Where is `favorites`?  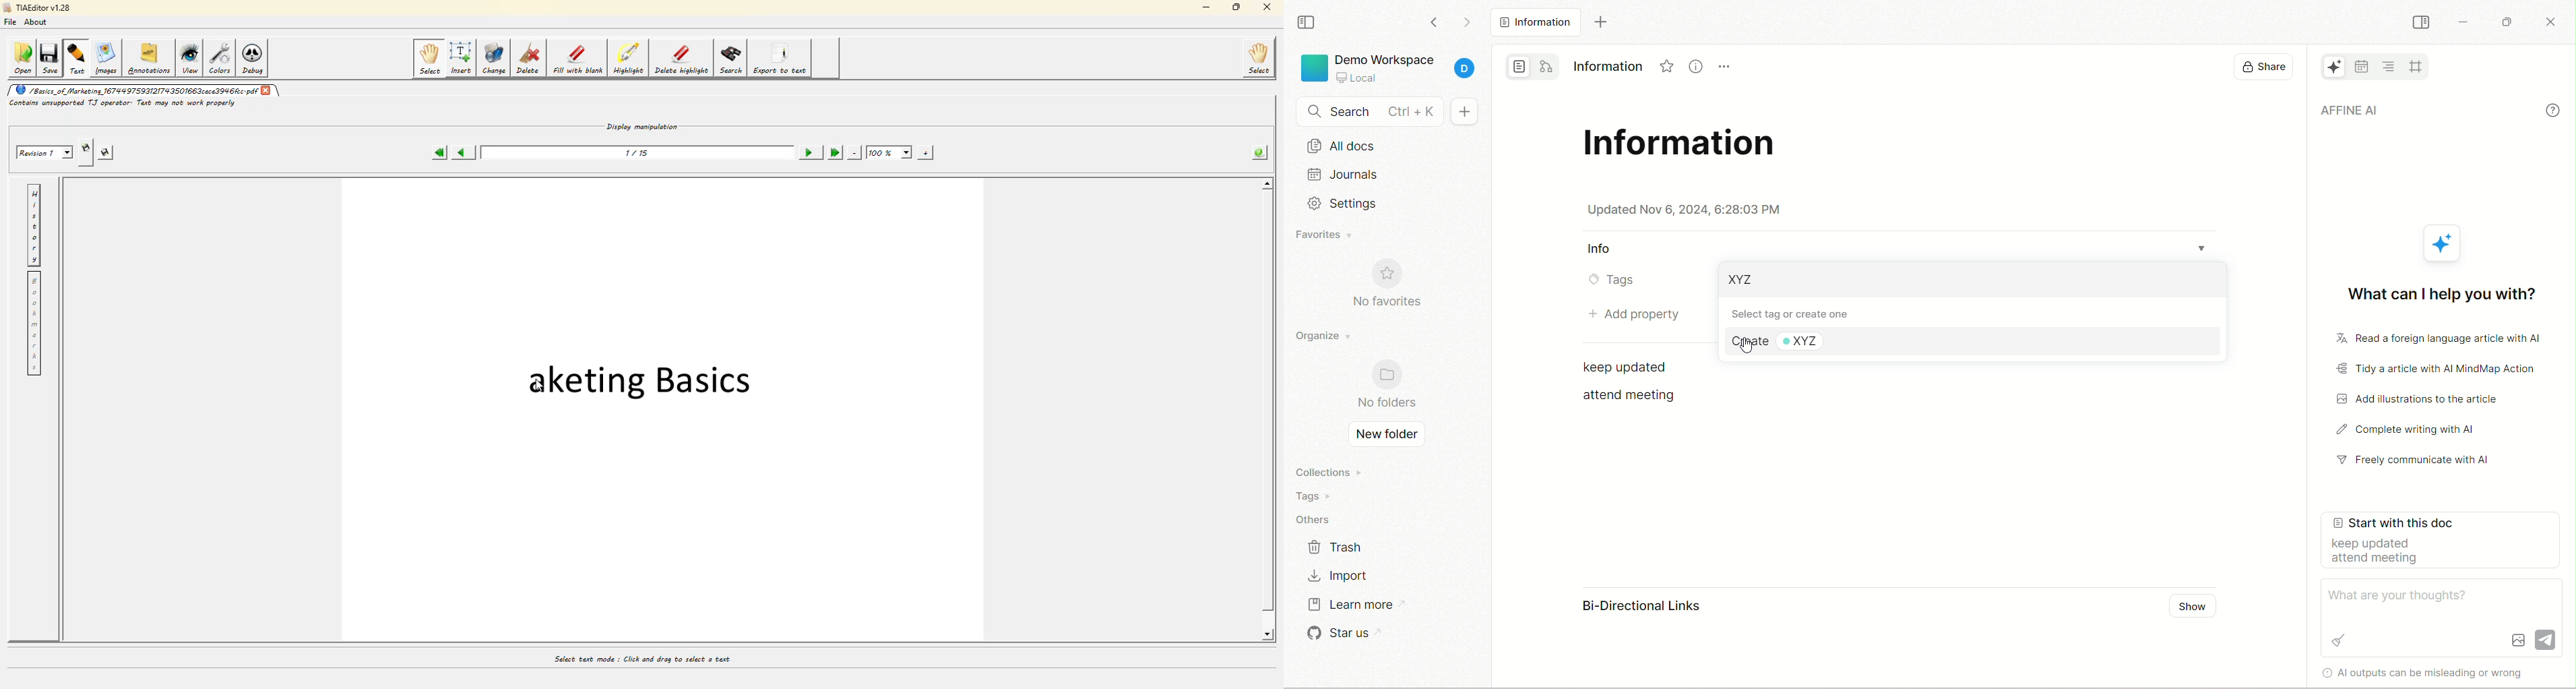 favorites is located at coordinates (1325, 235).